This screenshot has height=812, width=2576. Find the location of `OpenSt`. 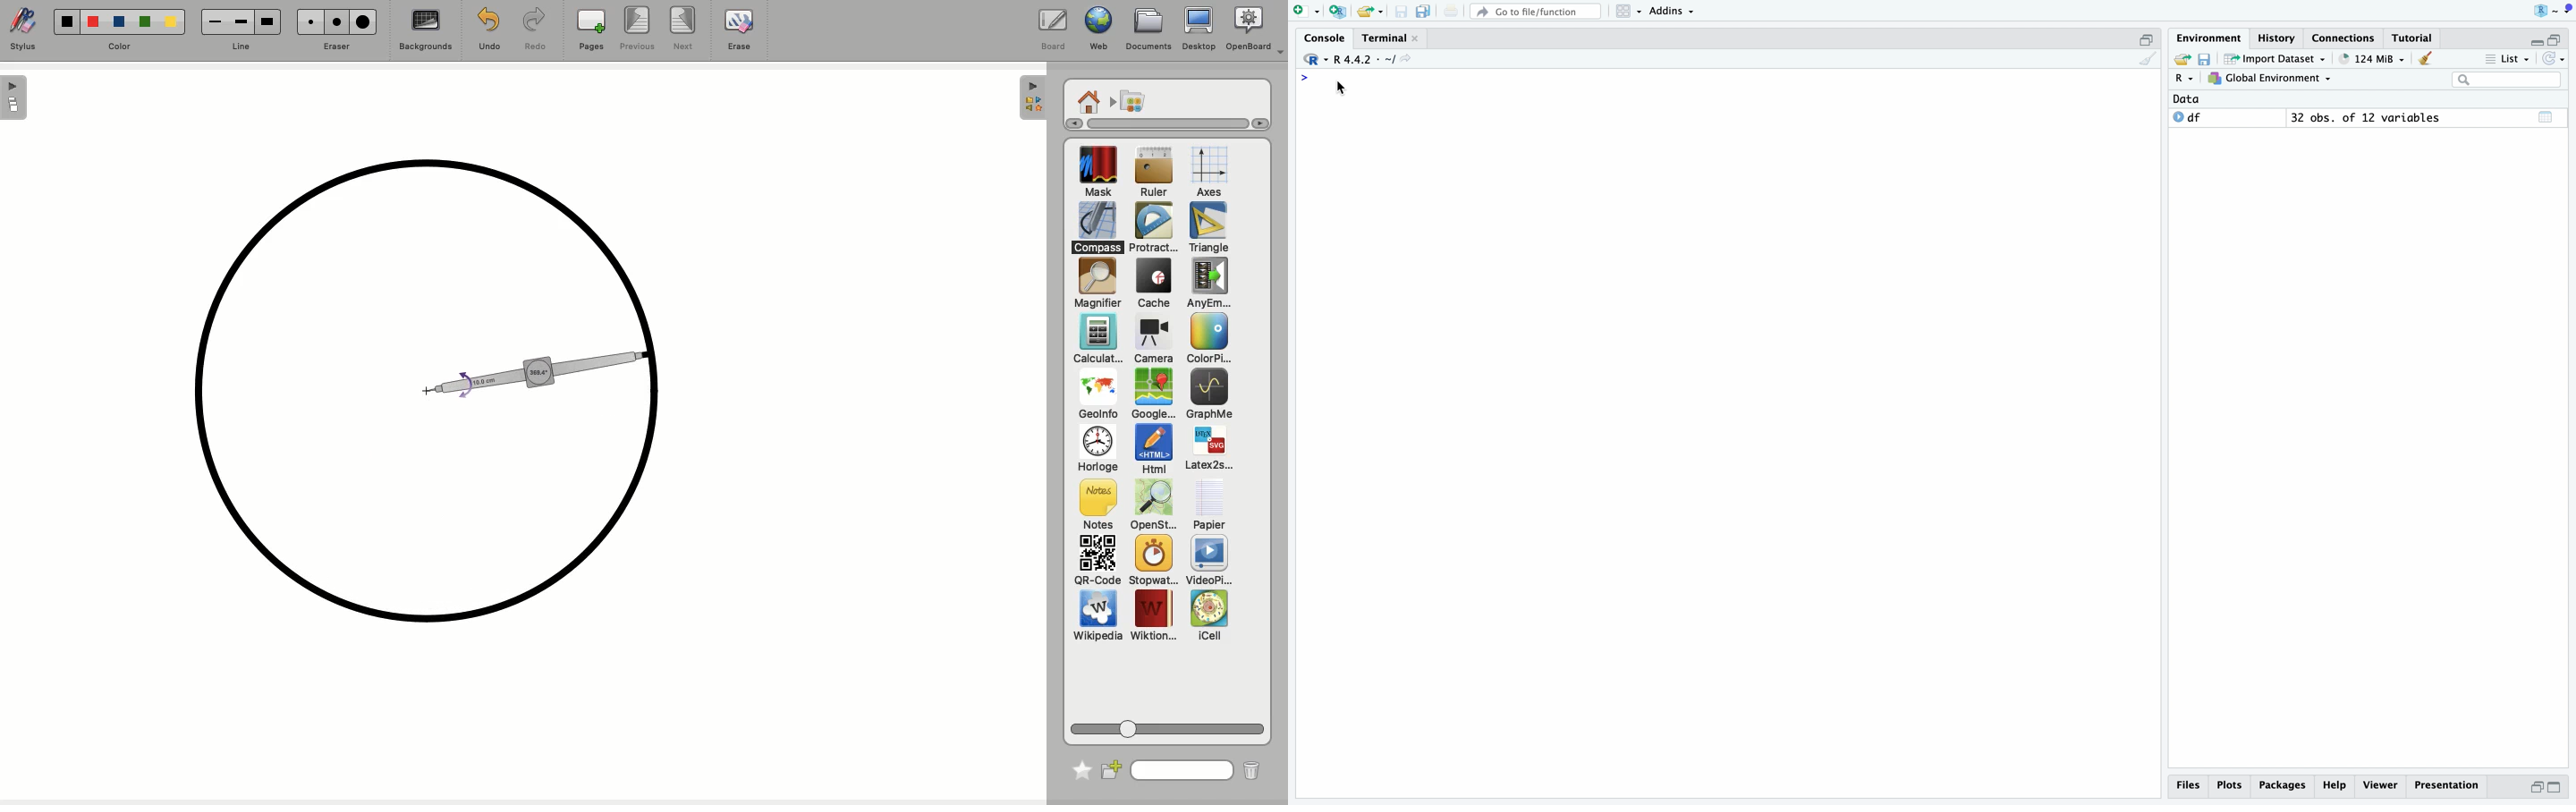

OpenSt is located at coordinates (1148, 507).